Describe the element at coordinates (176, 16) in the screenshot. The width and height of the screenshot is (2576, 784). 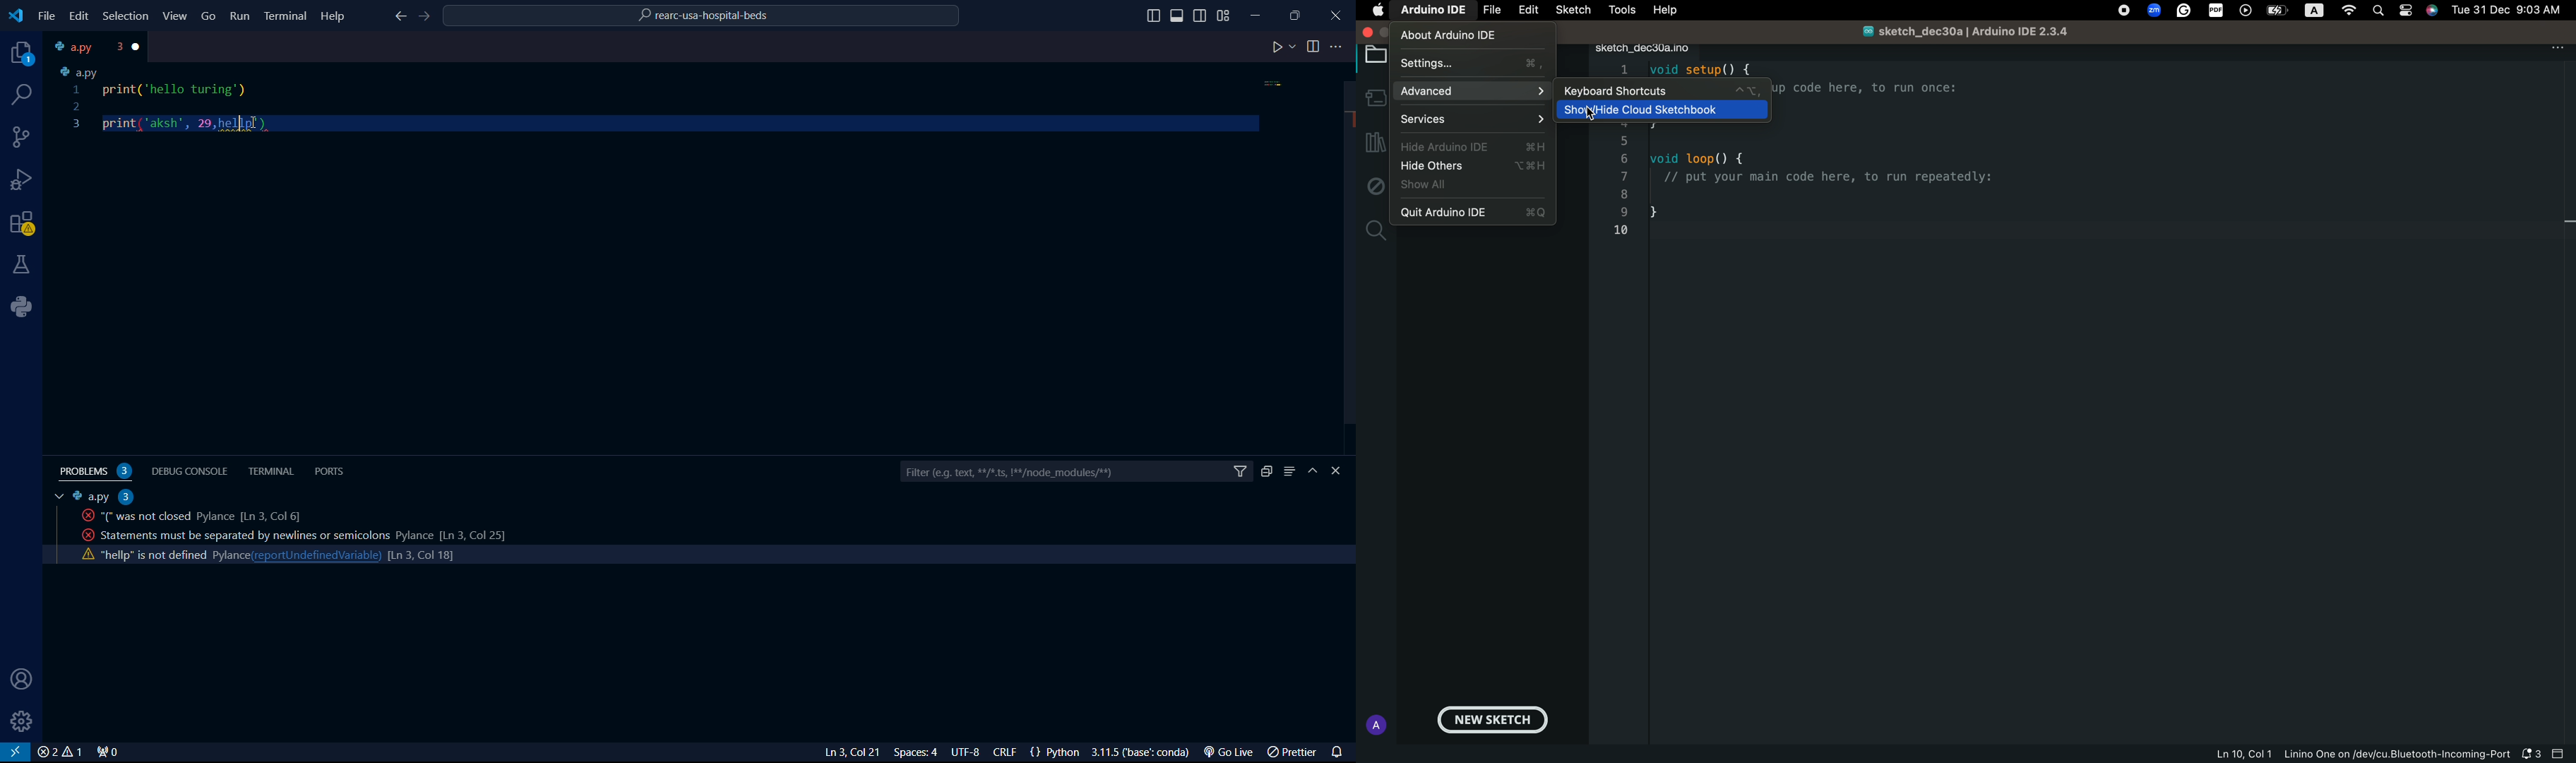
I see `View` at that location.